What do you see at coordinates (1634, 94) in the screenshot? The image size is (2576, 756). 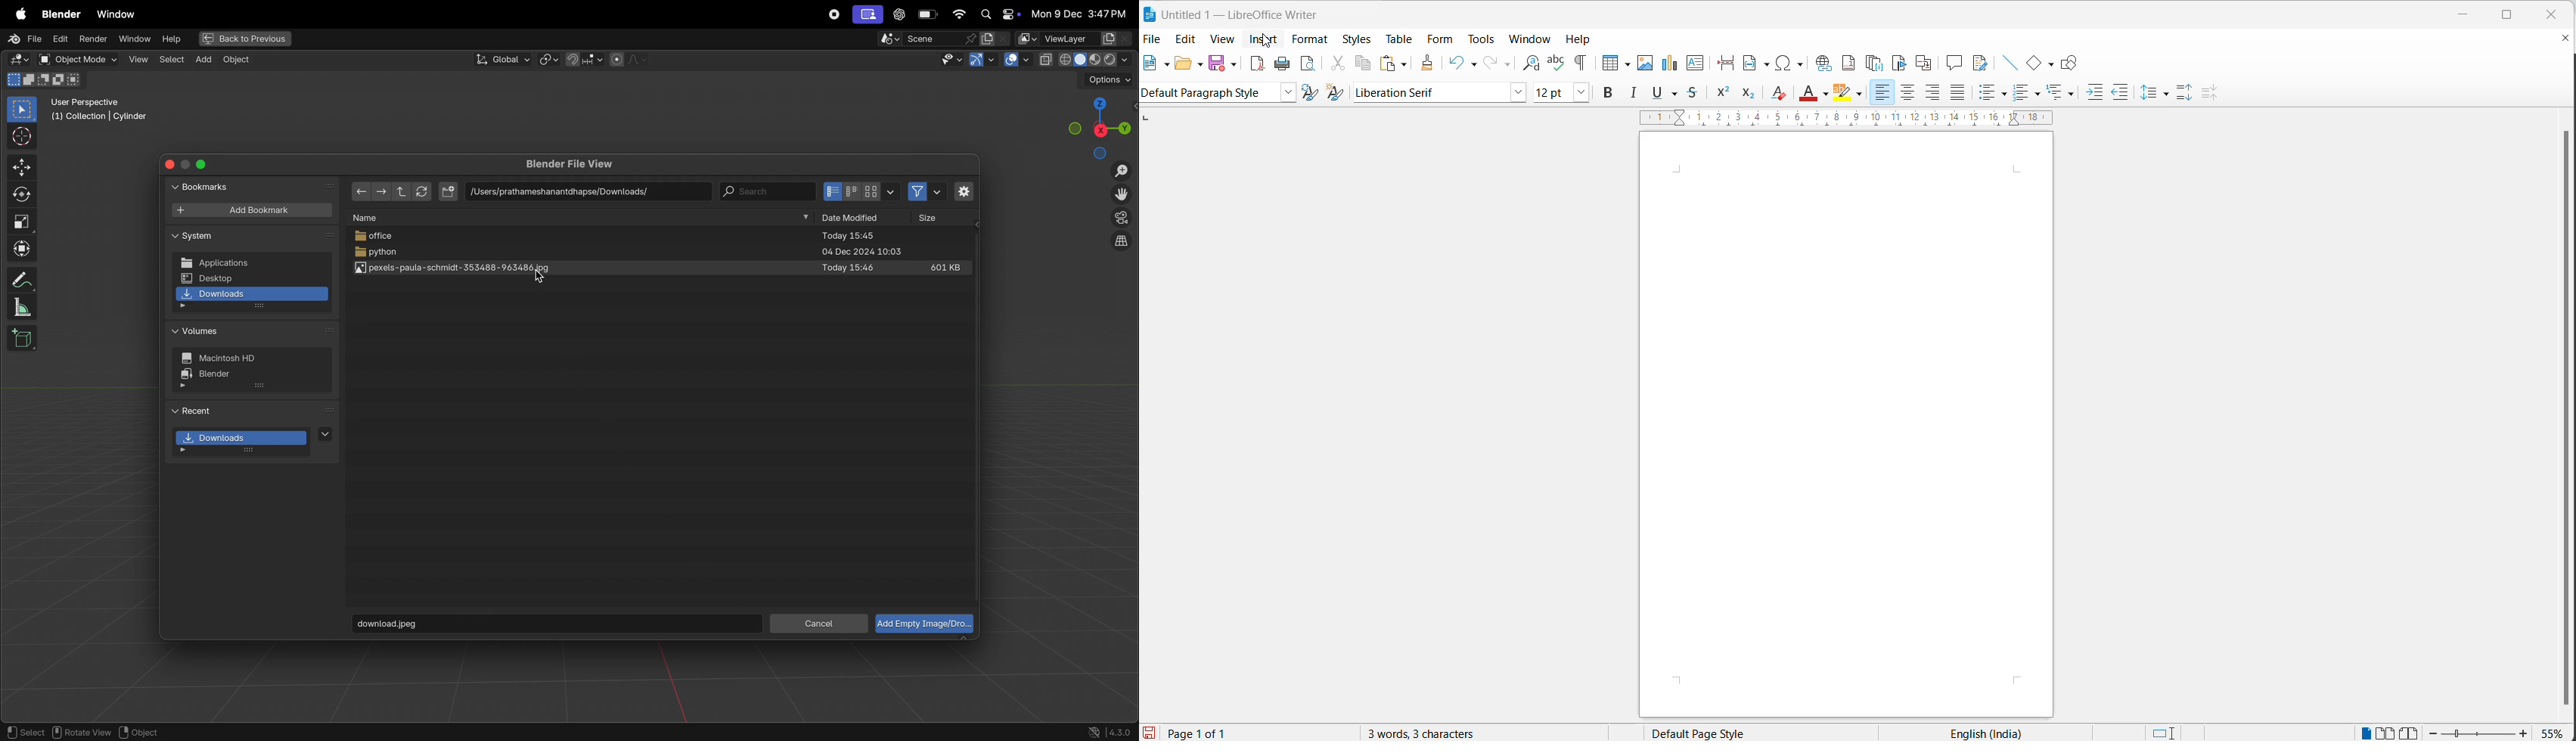 I see `italic` at bounding box center [1634, 94].